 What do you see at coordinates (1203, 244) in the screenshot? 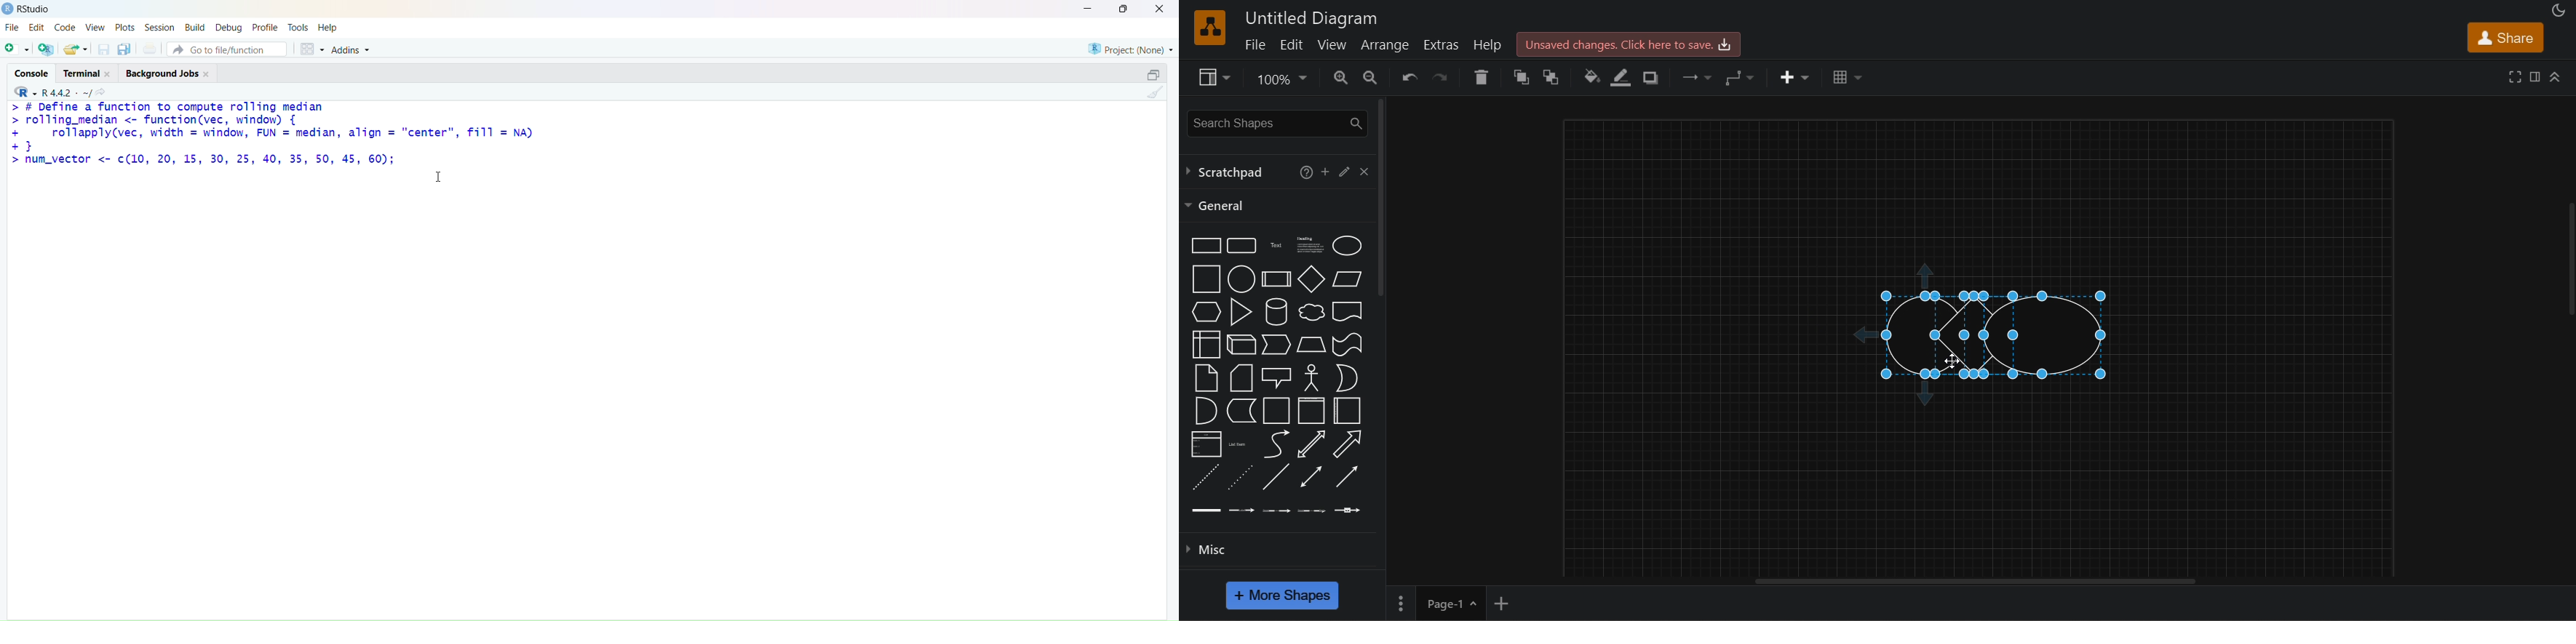
I see `rectangle` at bounding box center [1203, 244].